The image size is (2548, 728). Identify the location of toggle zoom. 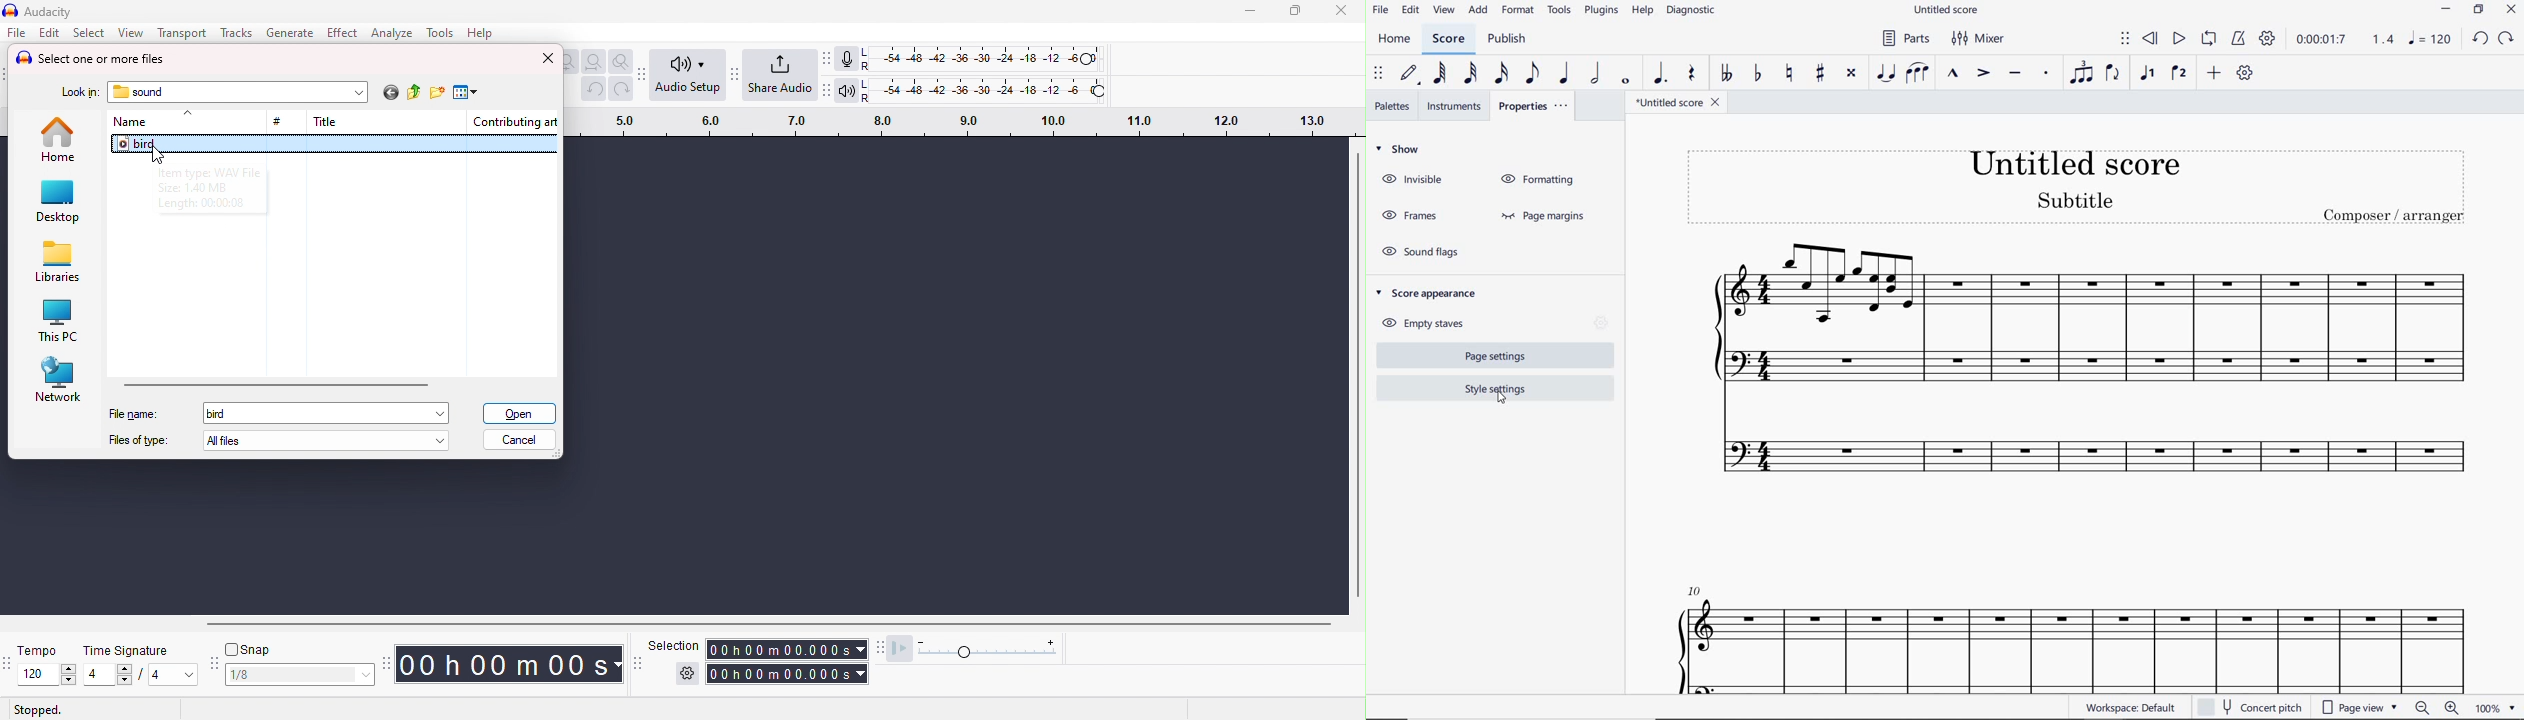
(622, 62).